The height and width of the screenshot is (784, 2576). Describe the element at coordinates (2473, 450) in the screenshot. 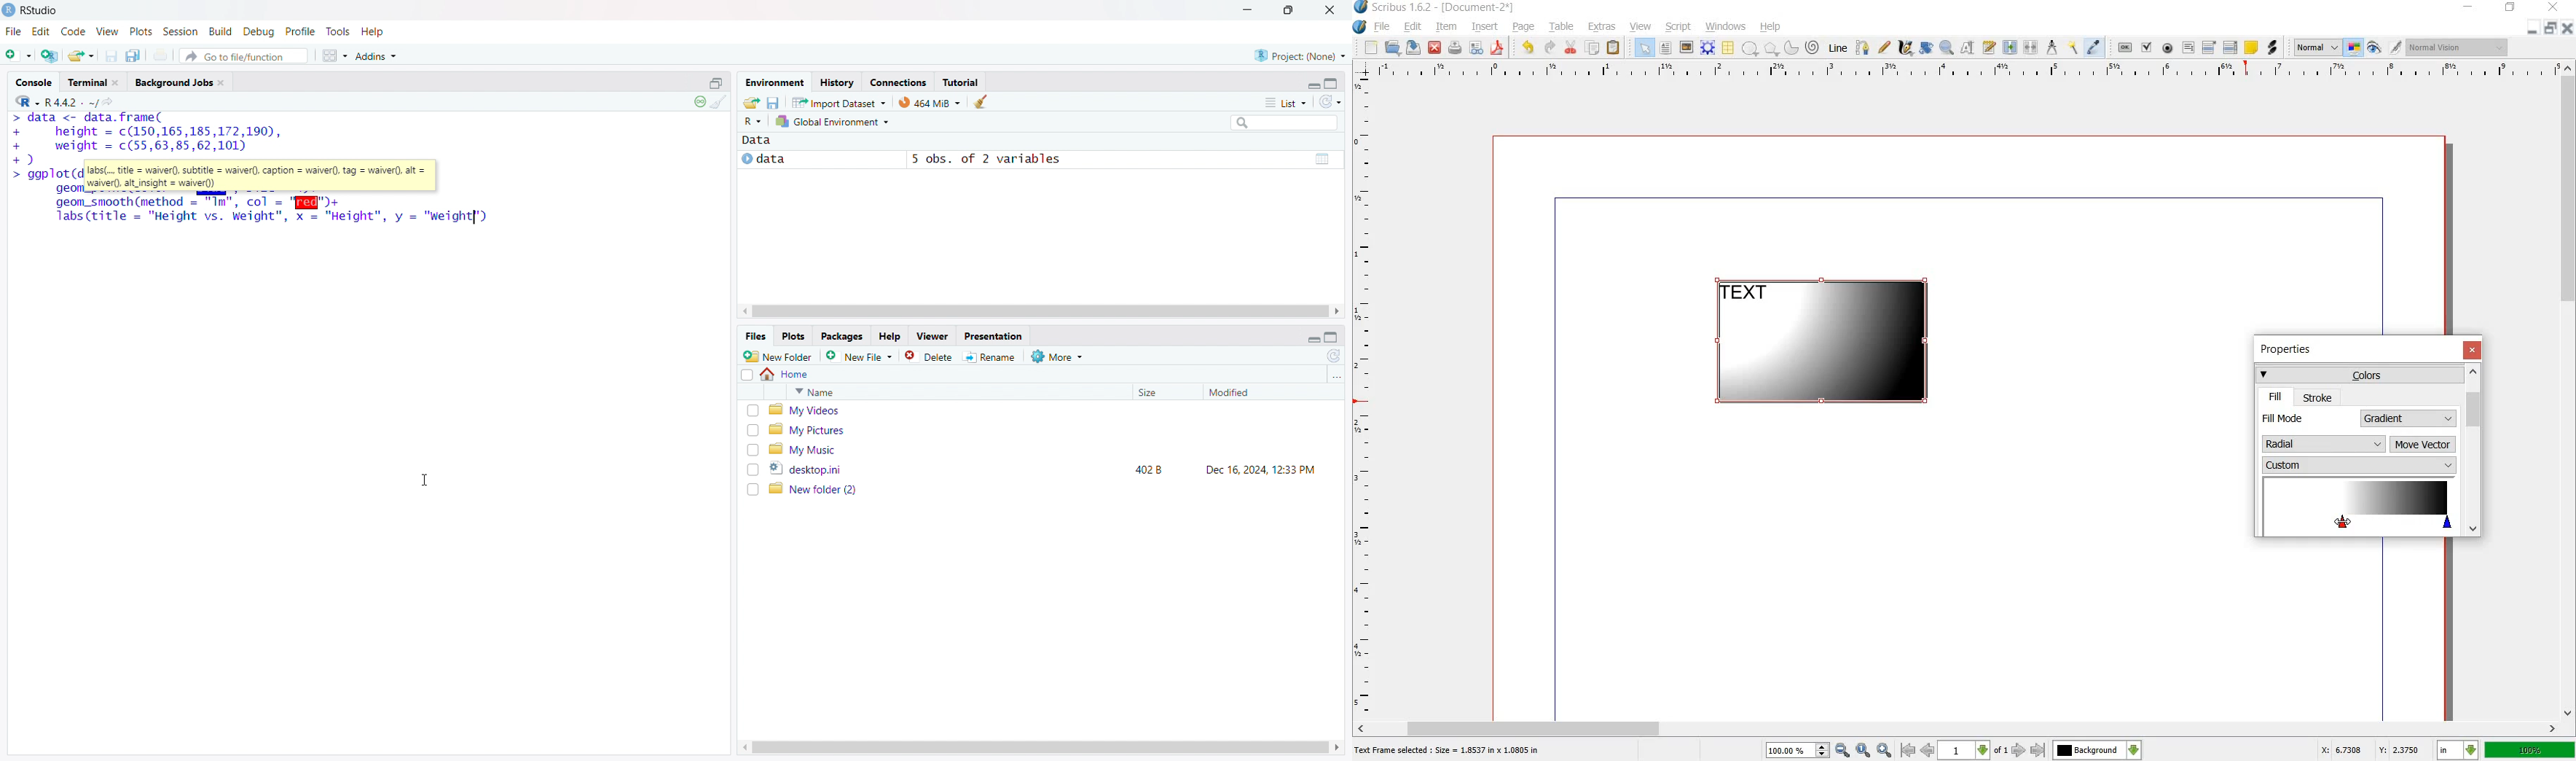

I see `scrollbar` at that location.